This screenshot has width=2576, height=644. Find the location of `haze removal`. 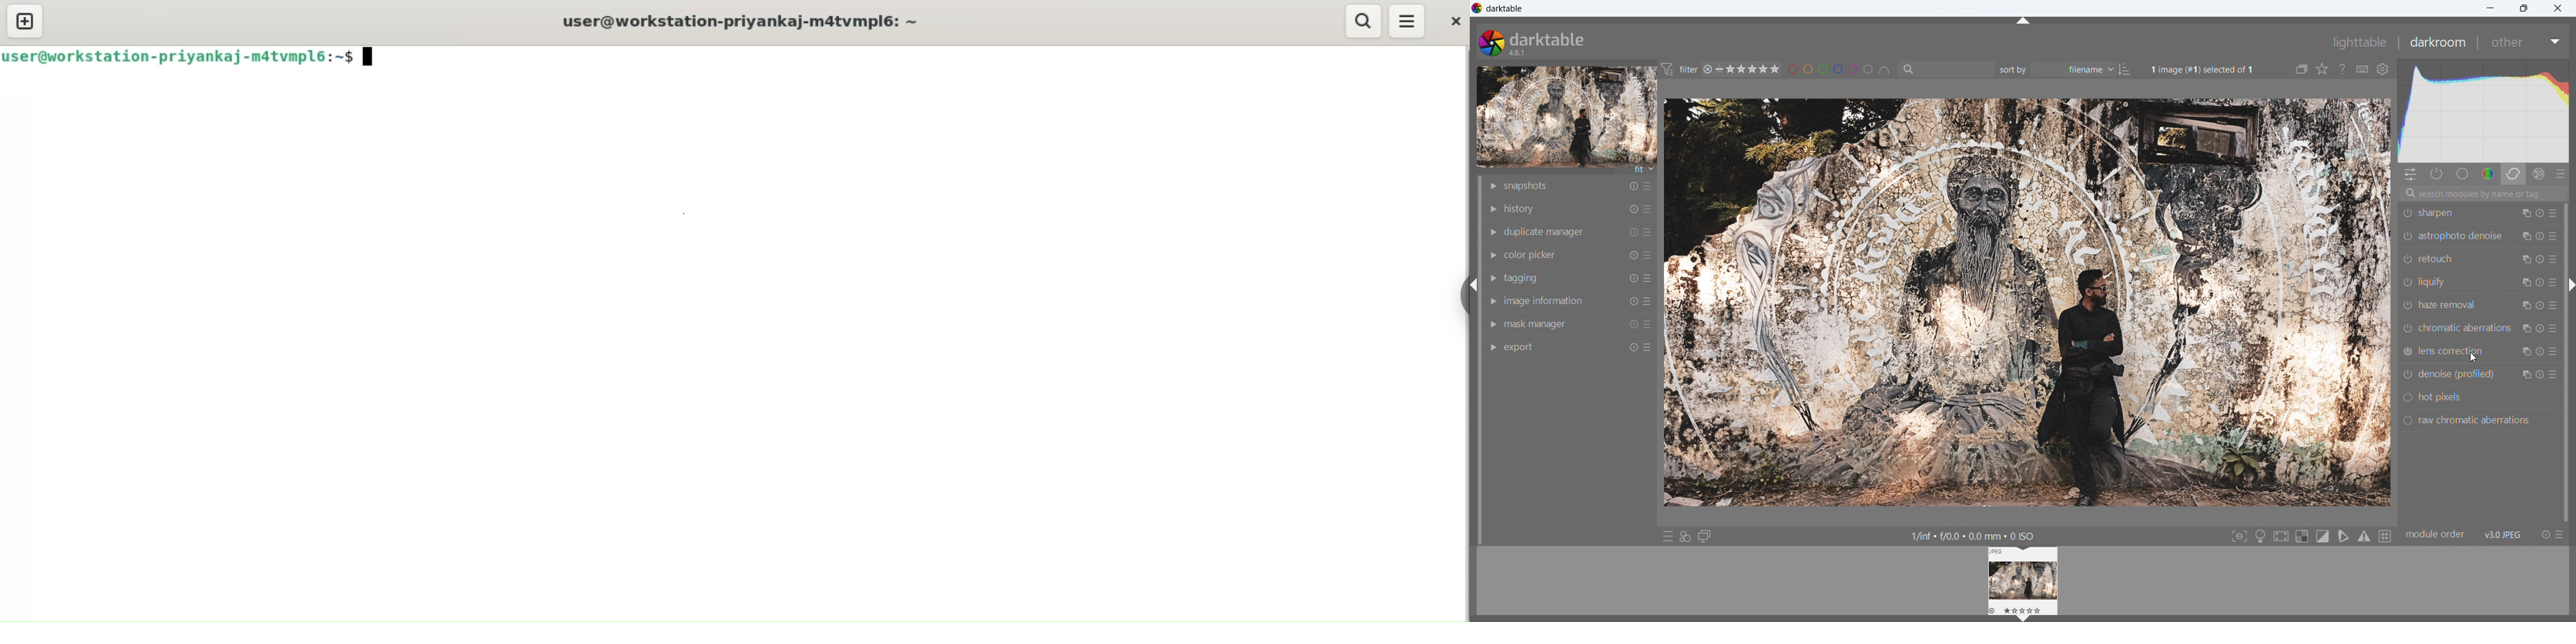

haze removal is located at coordinates (2448, 305).